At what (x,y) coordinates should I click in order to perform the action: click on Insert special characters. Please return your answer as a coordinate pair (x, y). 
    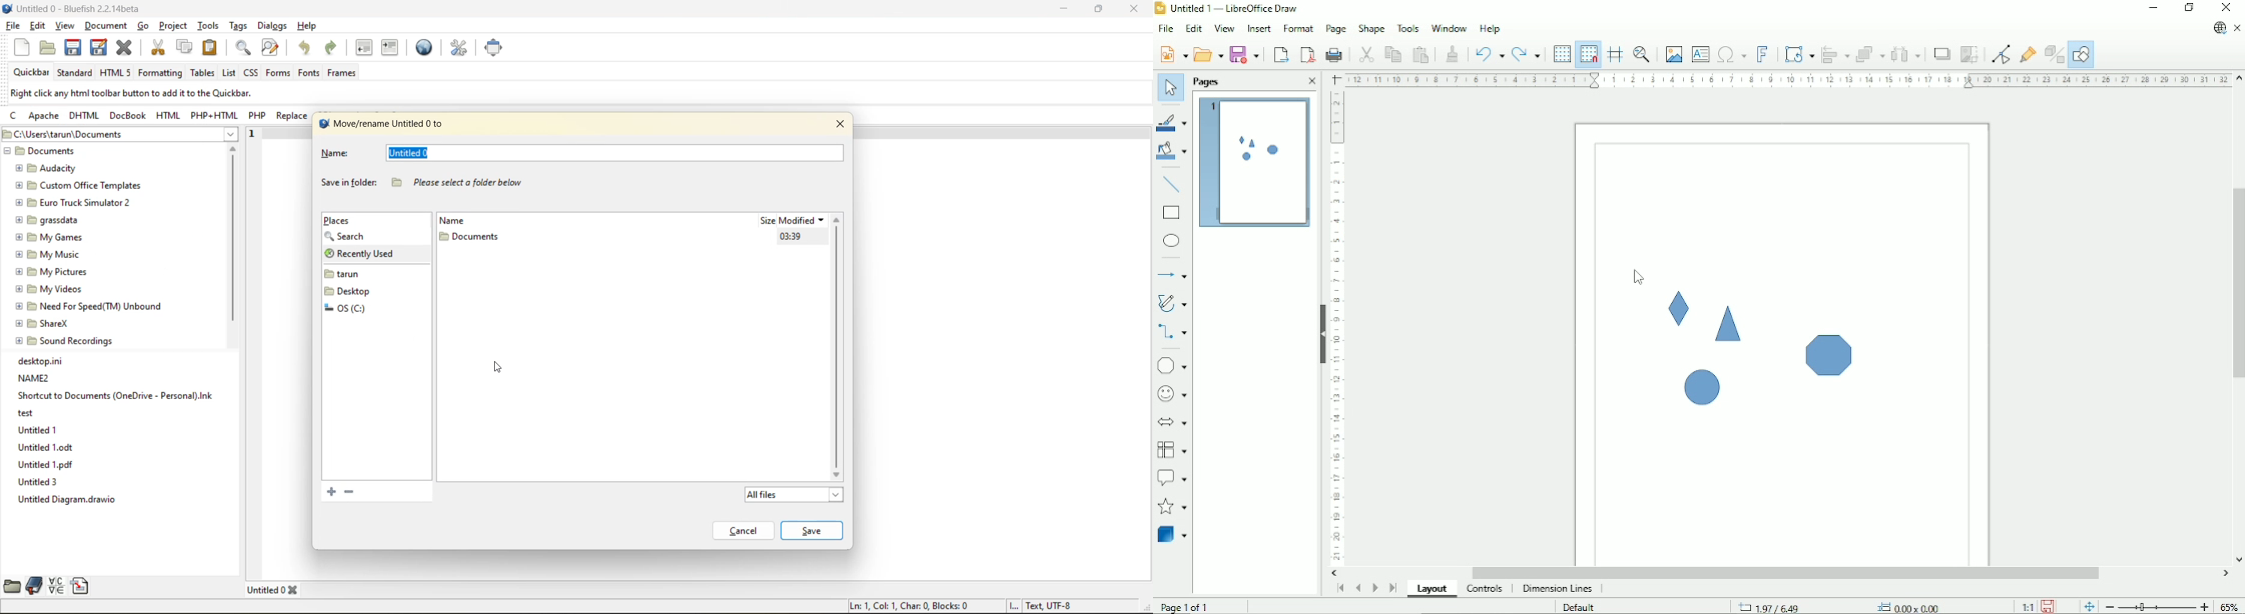
    Looking at the image, I should click on (1731, 55).